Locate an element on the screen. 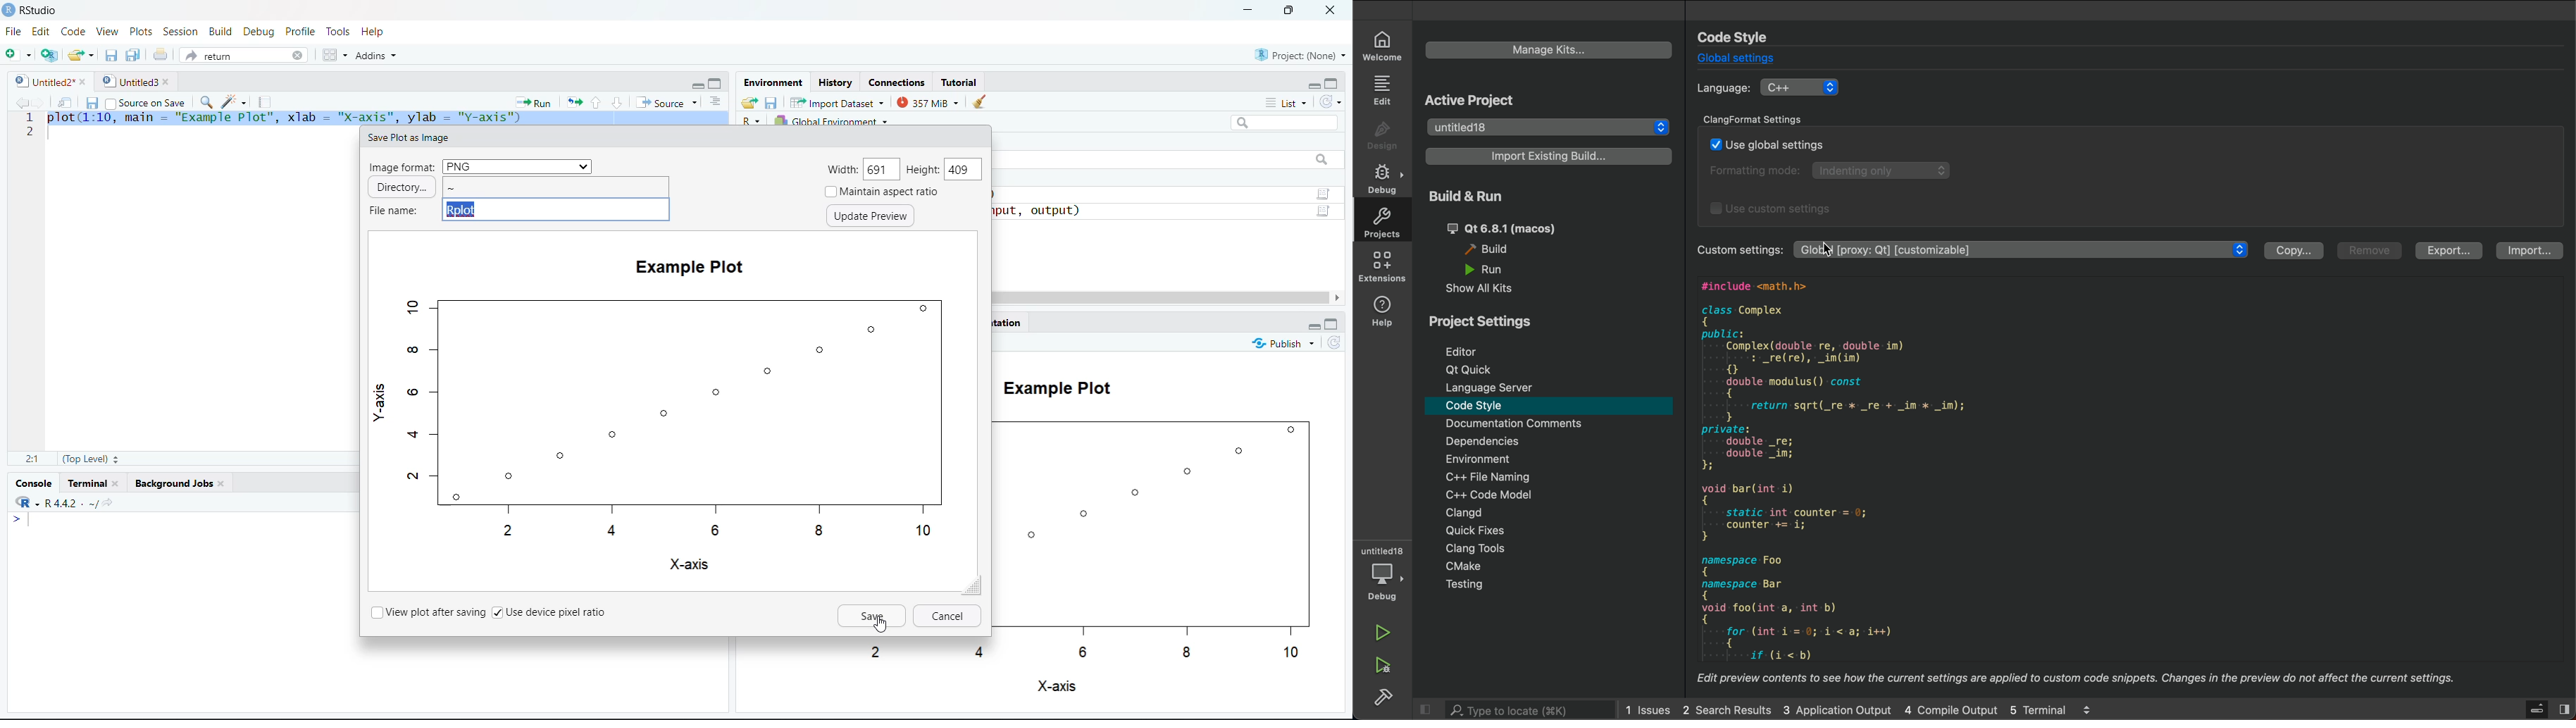 The width and height of the screenshot is (2576, 728). Save all open documents (Ctrl + Alt + S) is located at coordinates (134, 56).